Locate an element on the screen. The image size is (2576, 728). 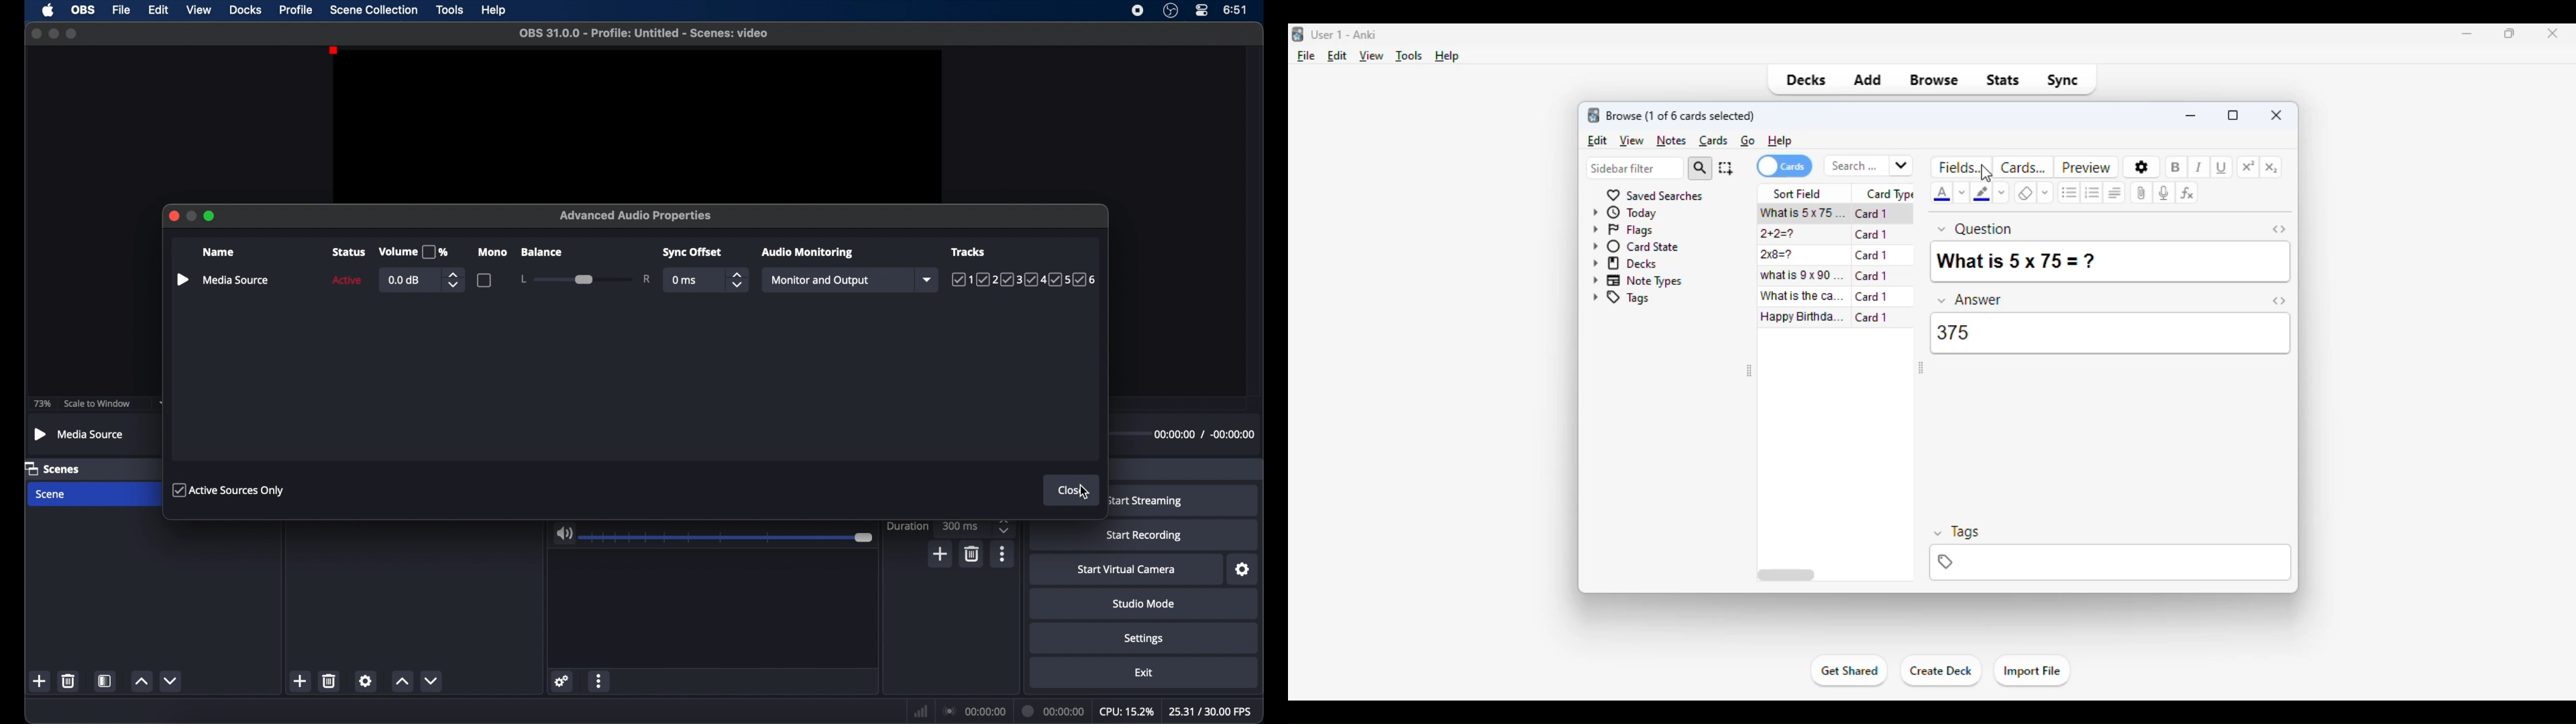
toggle sidebar is located at coordinates (1919, 369).